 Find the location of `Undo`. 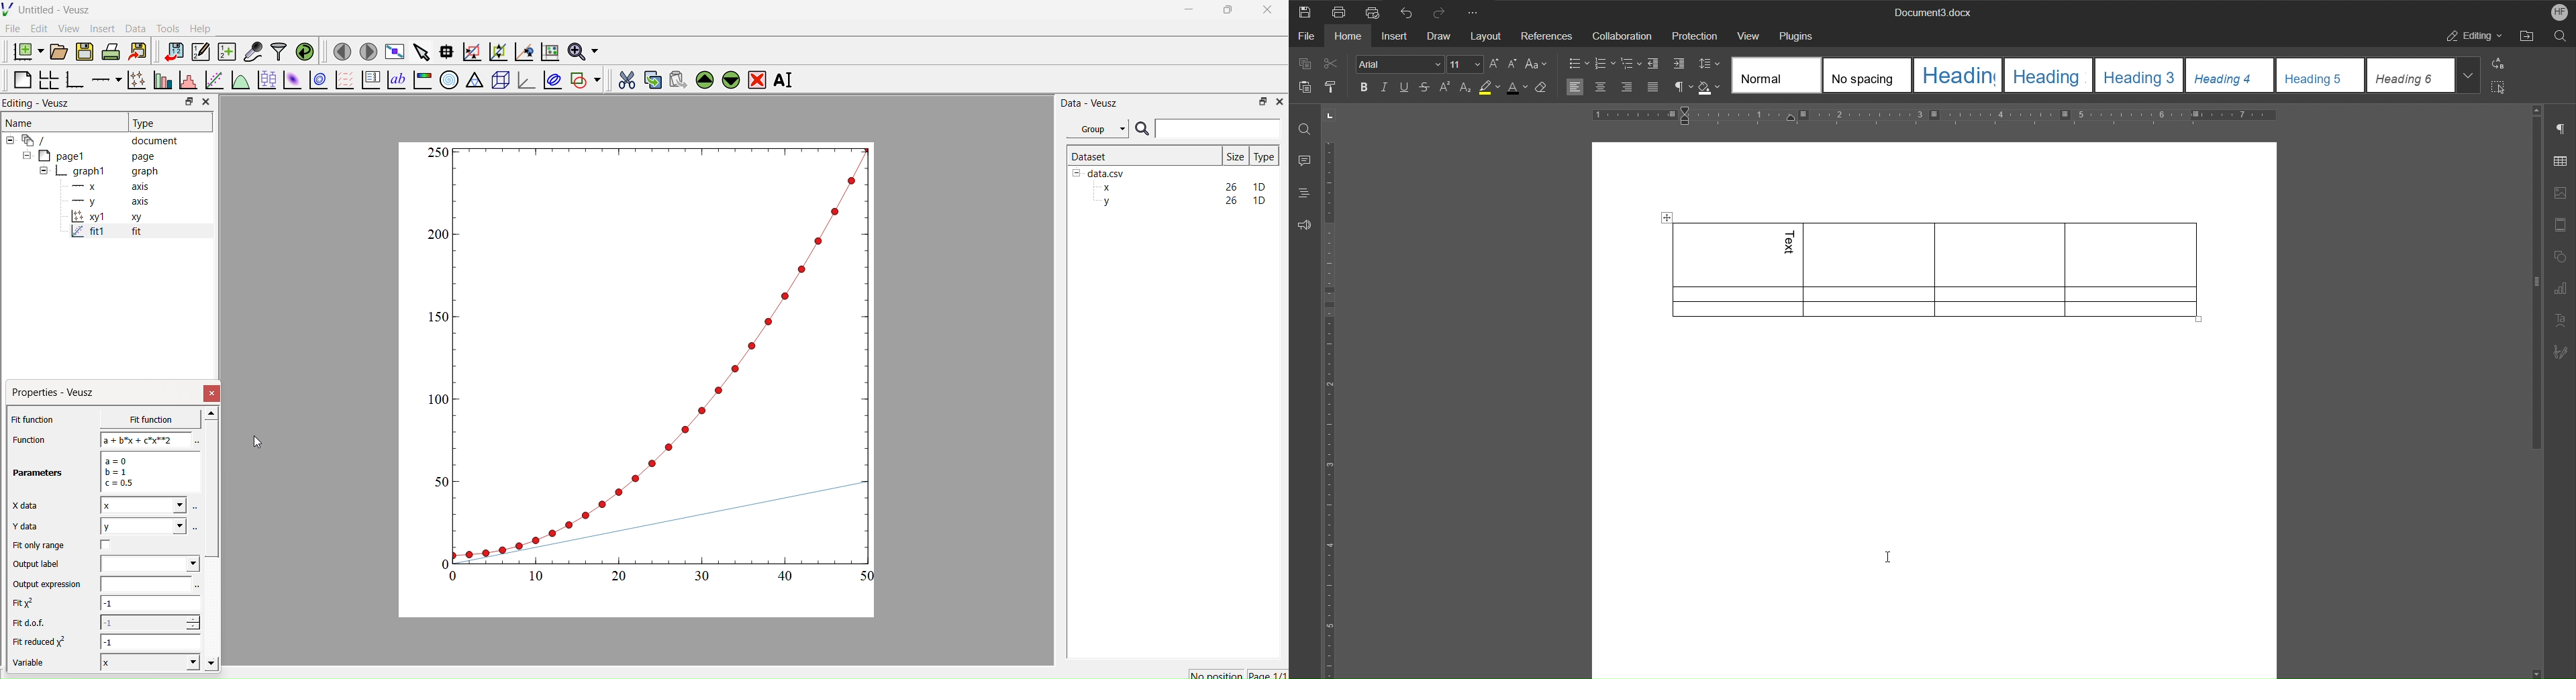

Undo is located at coordinates (1406, 11).